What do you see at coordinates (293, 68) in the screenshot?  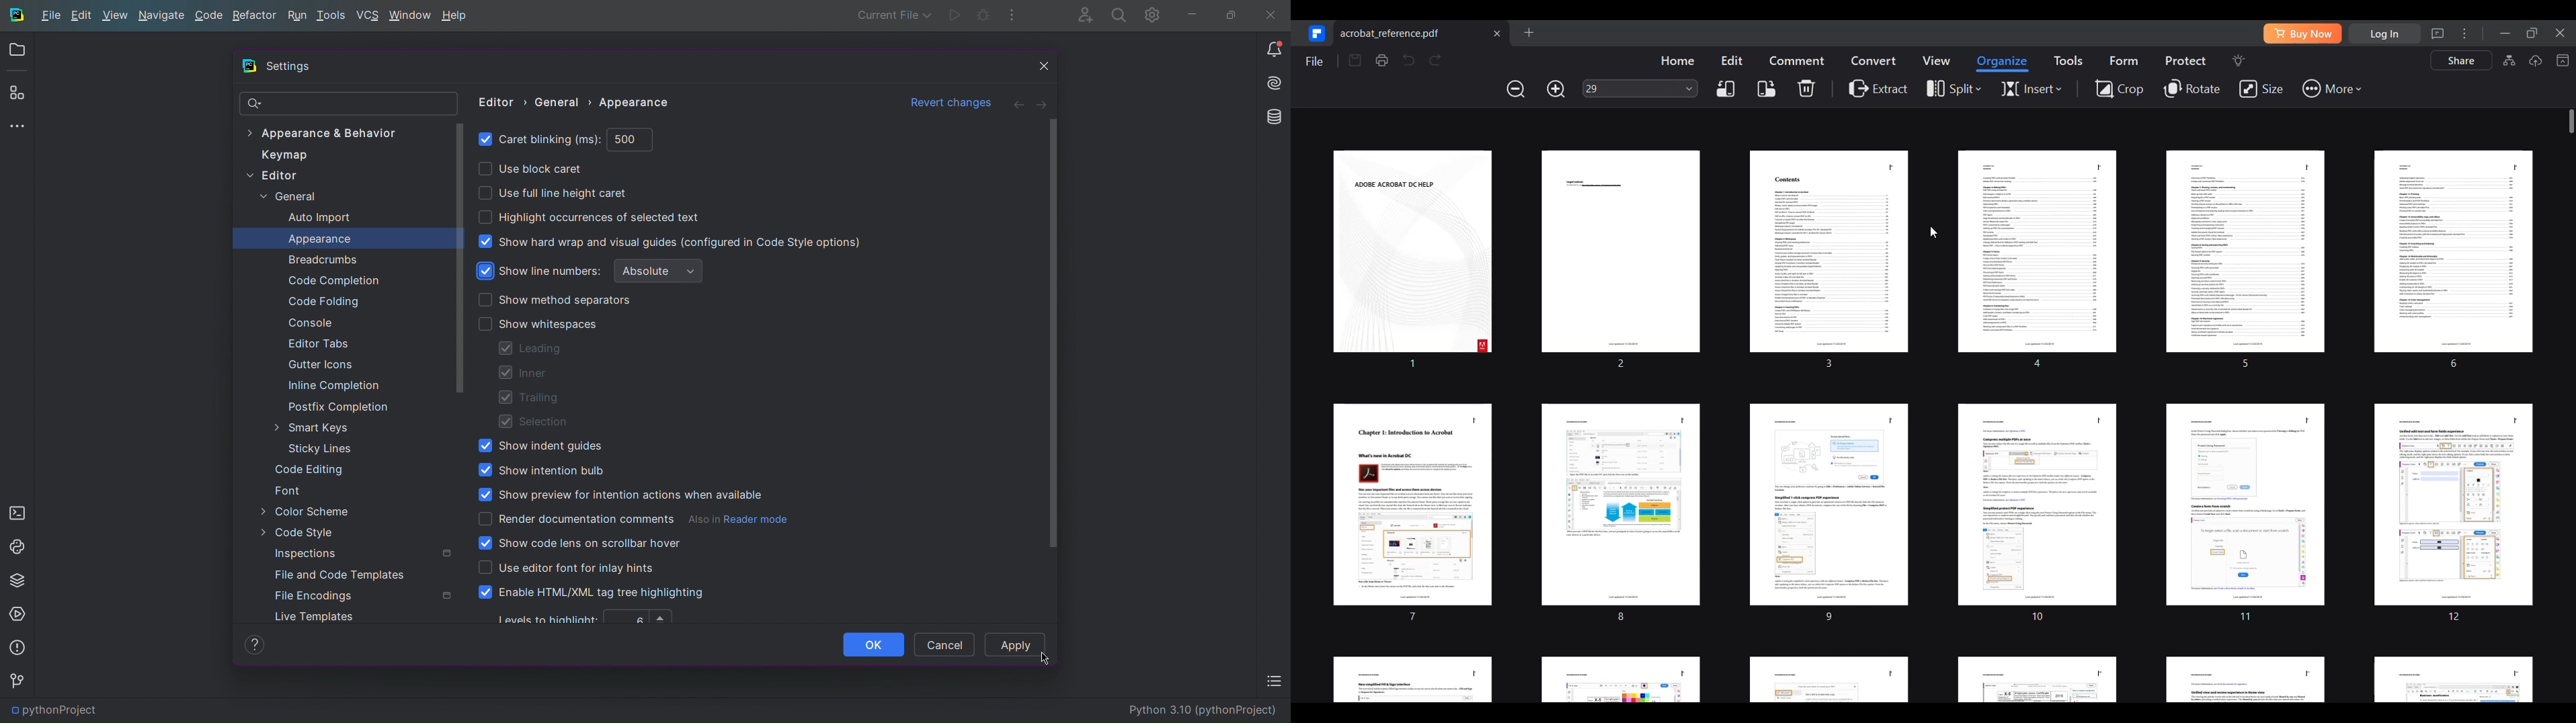 I see `Settings` at bounding box center [293, 68].